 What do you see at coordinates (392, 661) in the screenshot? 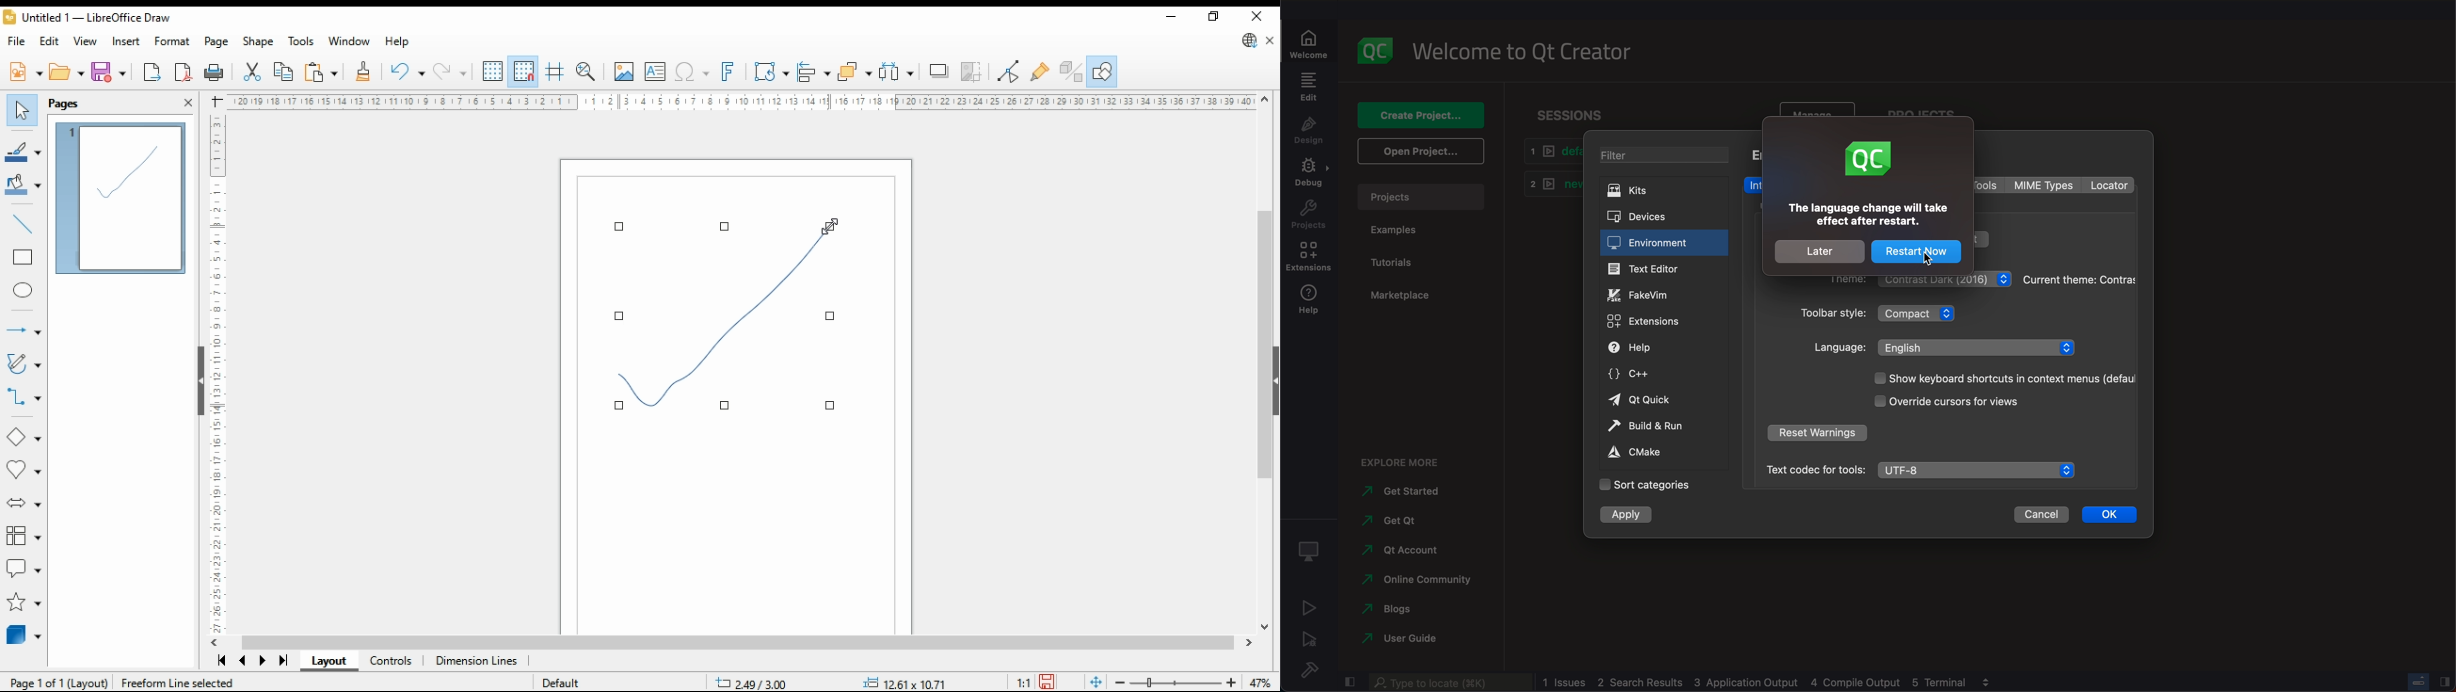
I see `controls` at bounding box center [392, 661].